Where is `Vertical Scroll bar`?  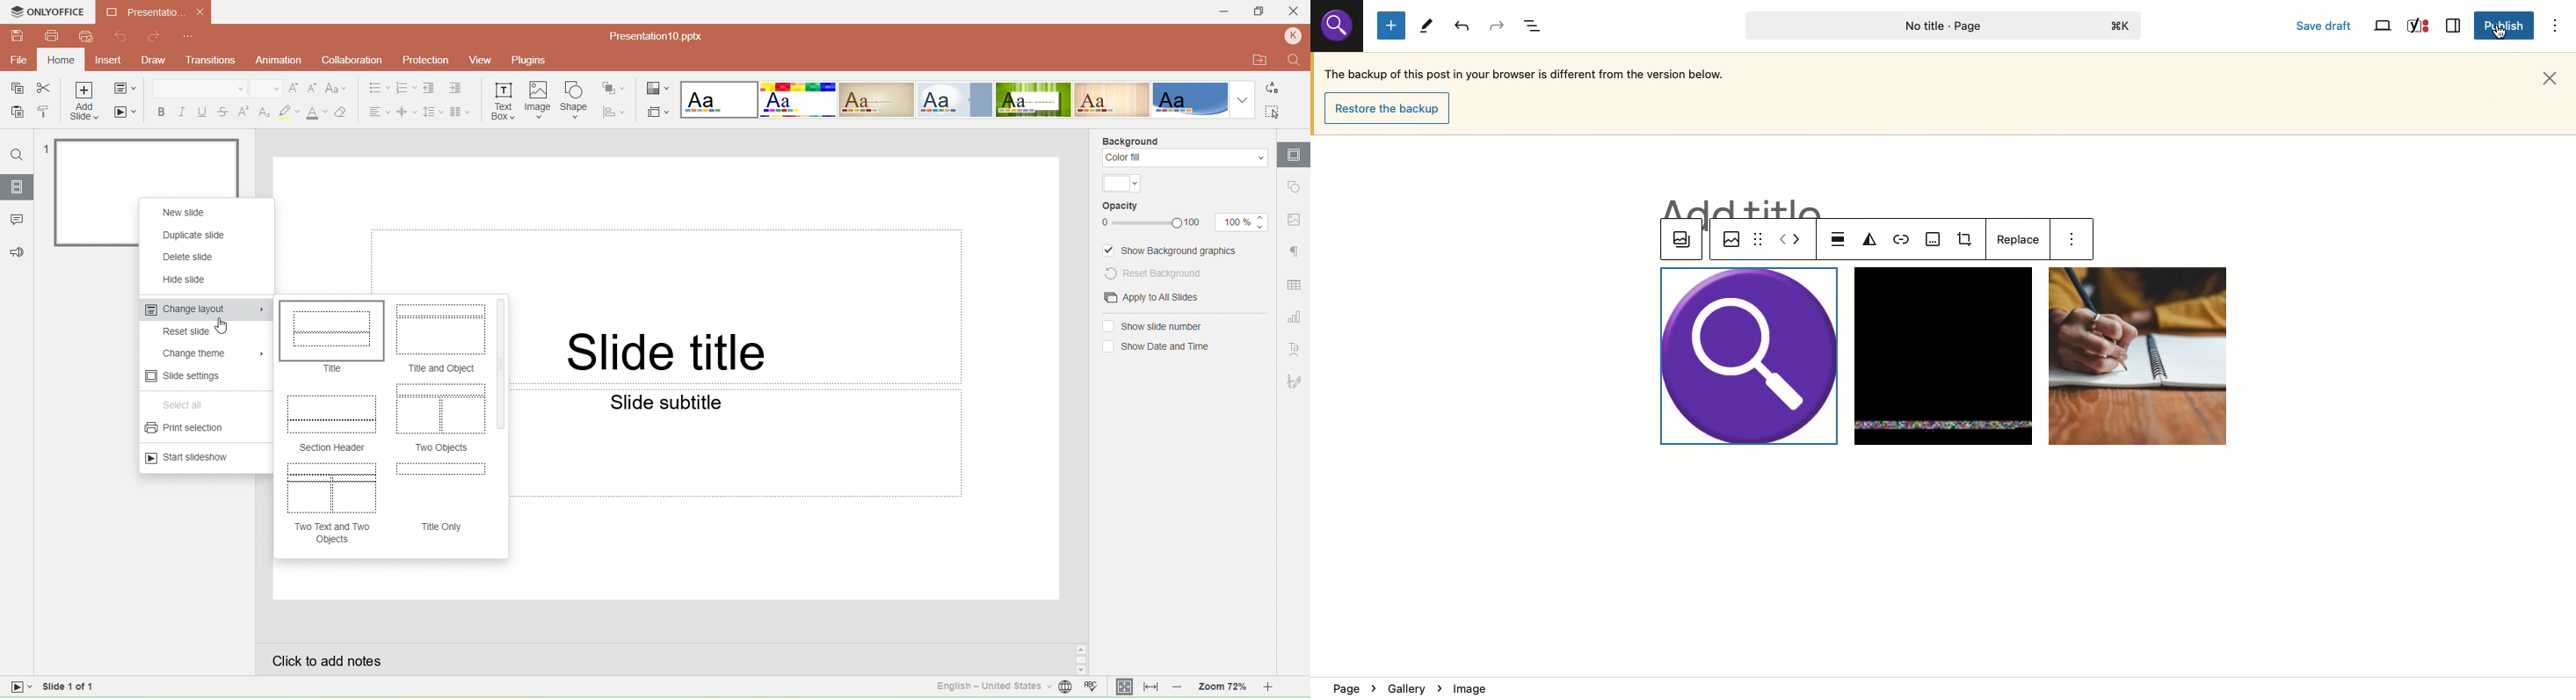
Vertical Scroll bar is located at coordinates (503, 364).